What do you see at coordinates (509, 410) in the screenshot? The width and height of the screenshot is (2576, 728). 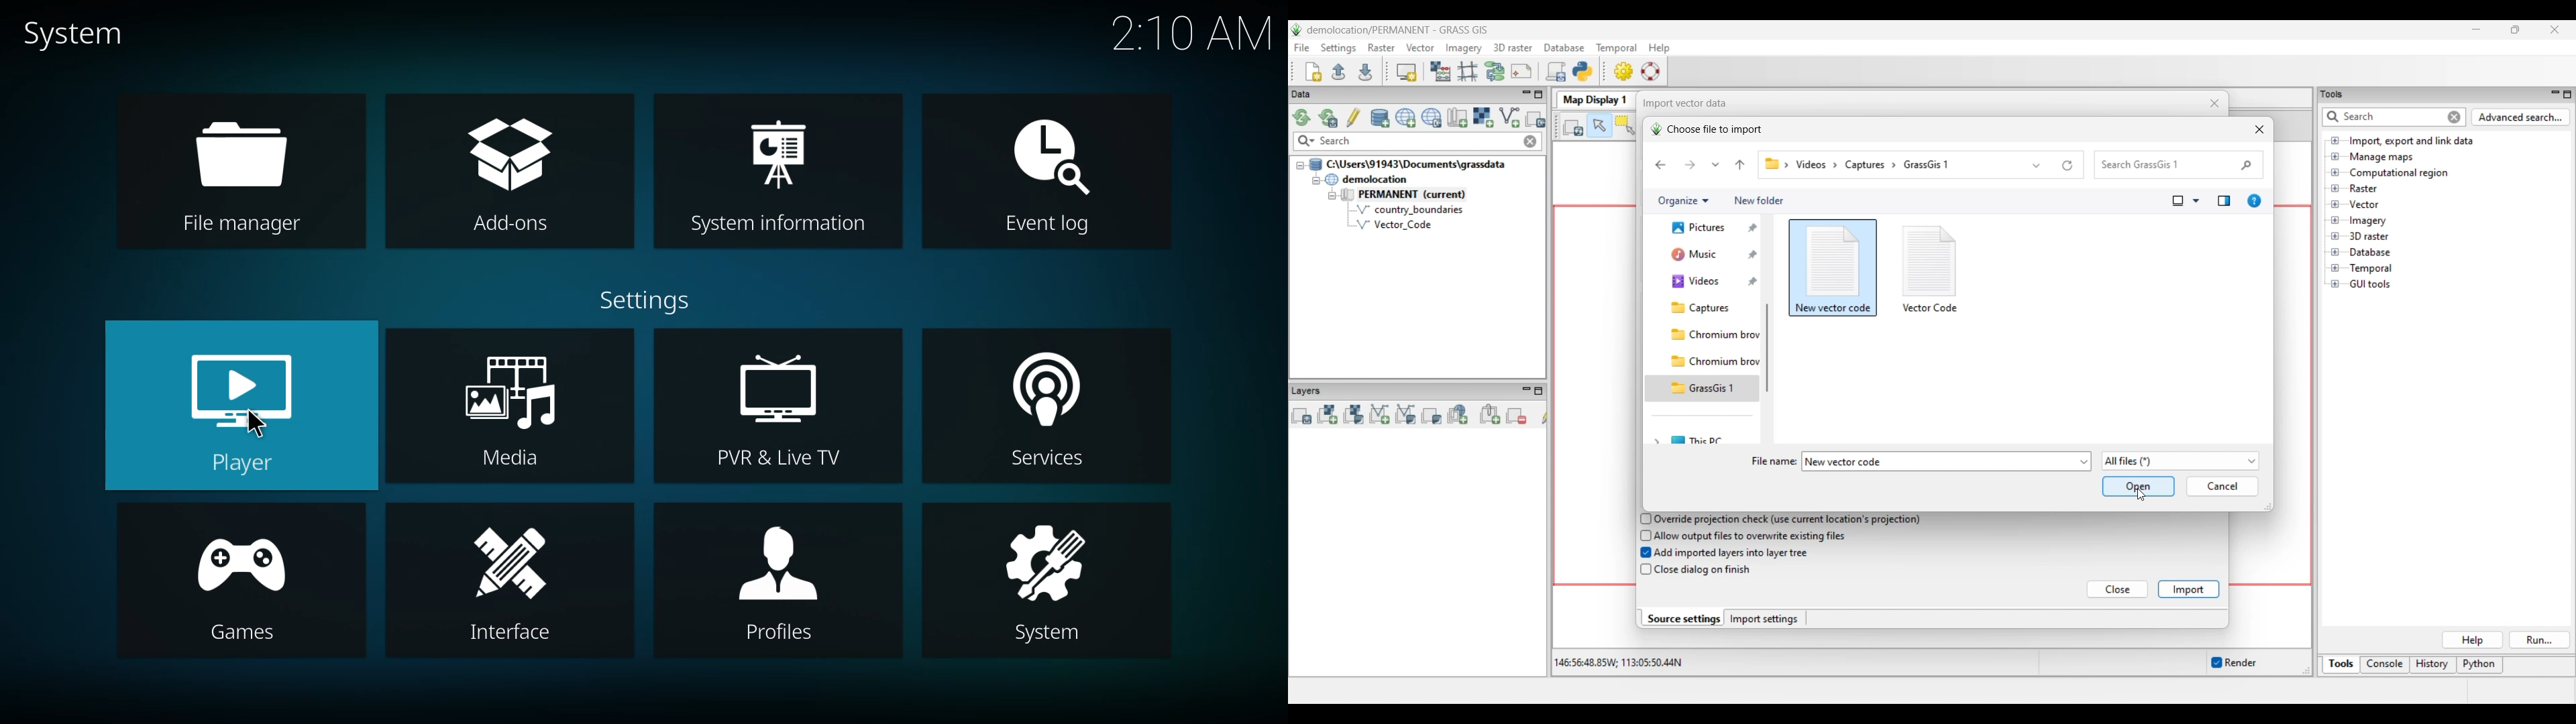 I see `media` at bounding box center [509, 410].